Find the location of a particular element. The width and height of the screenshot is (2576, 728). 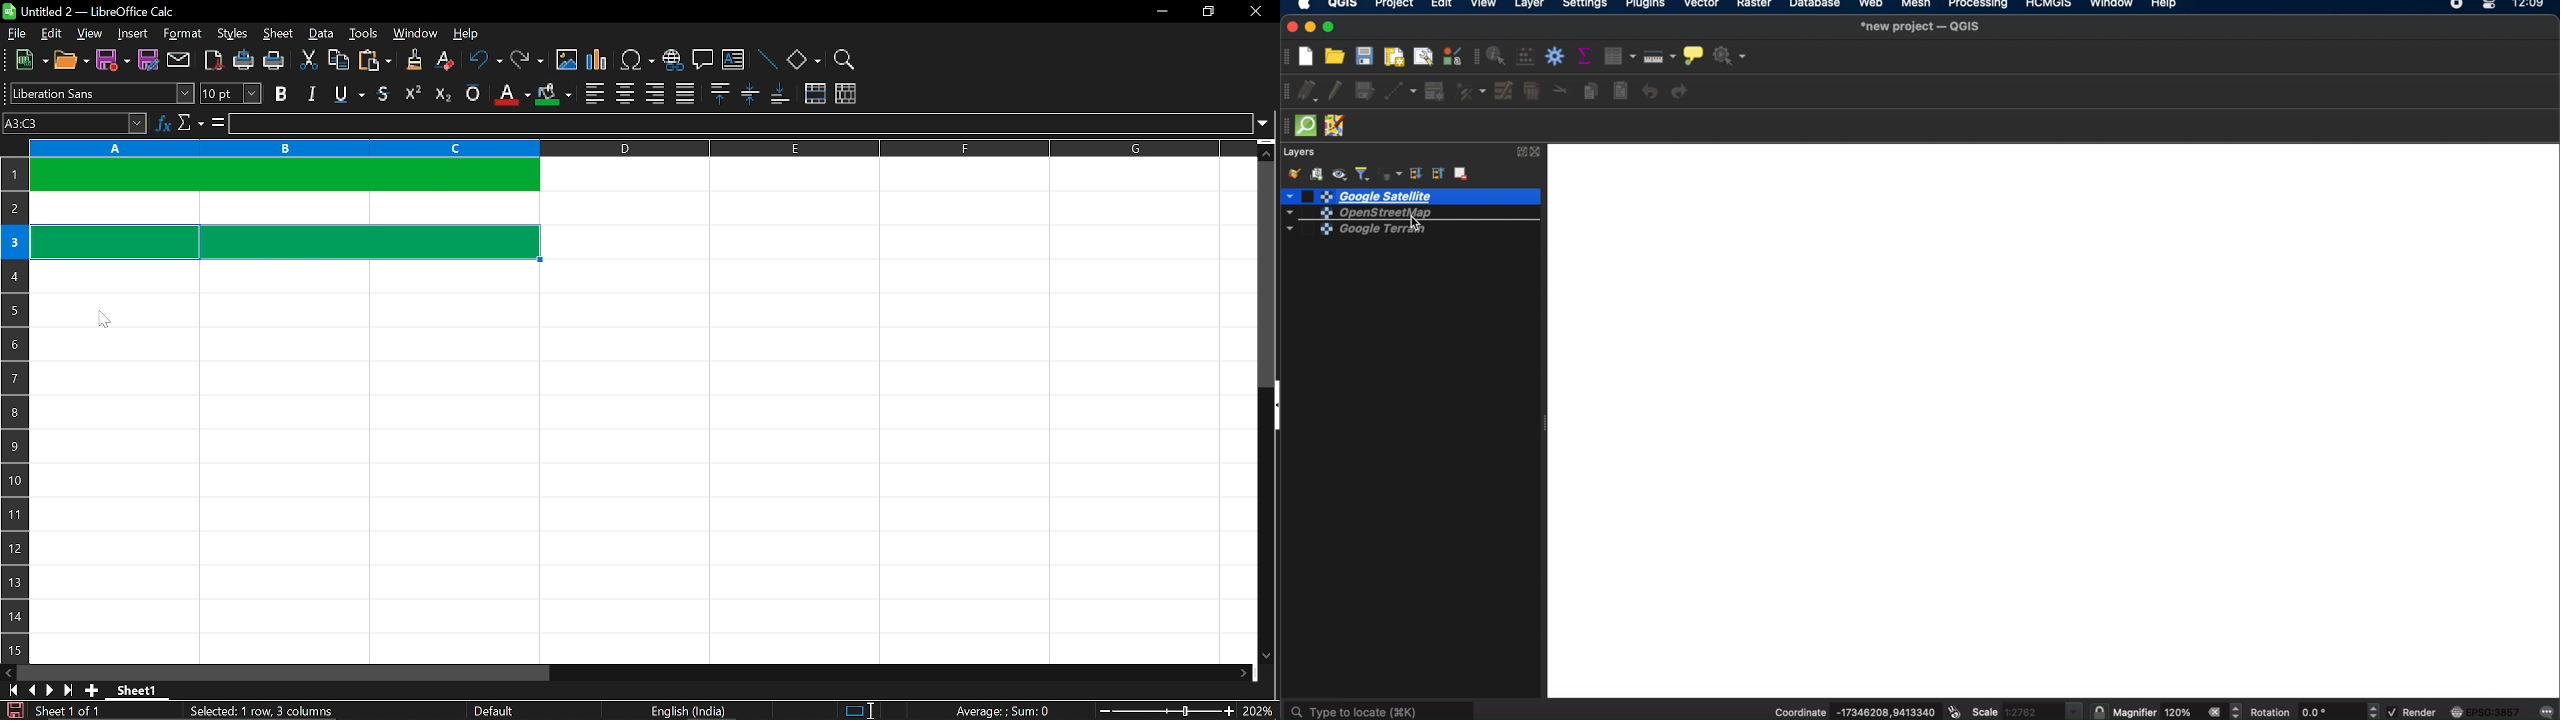

redo is located at coordinates (528, 61).